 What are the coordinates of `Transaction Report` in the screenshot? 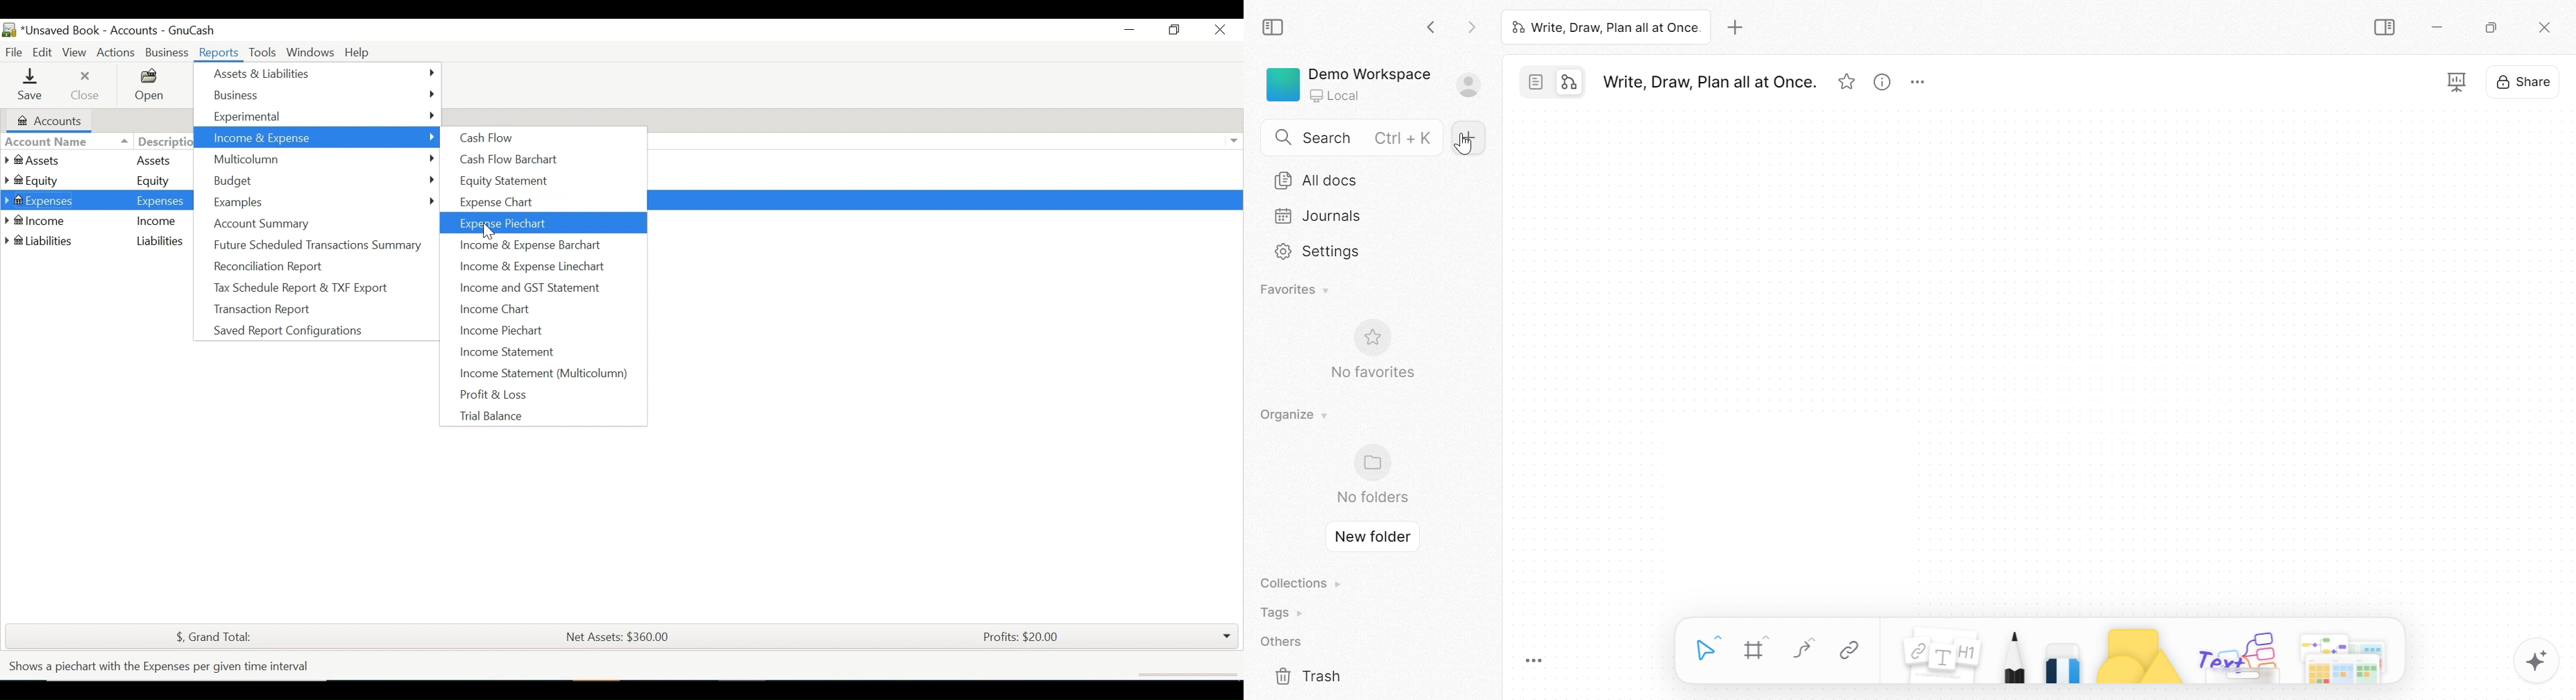 It's located at (256, 309).